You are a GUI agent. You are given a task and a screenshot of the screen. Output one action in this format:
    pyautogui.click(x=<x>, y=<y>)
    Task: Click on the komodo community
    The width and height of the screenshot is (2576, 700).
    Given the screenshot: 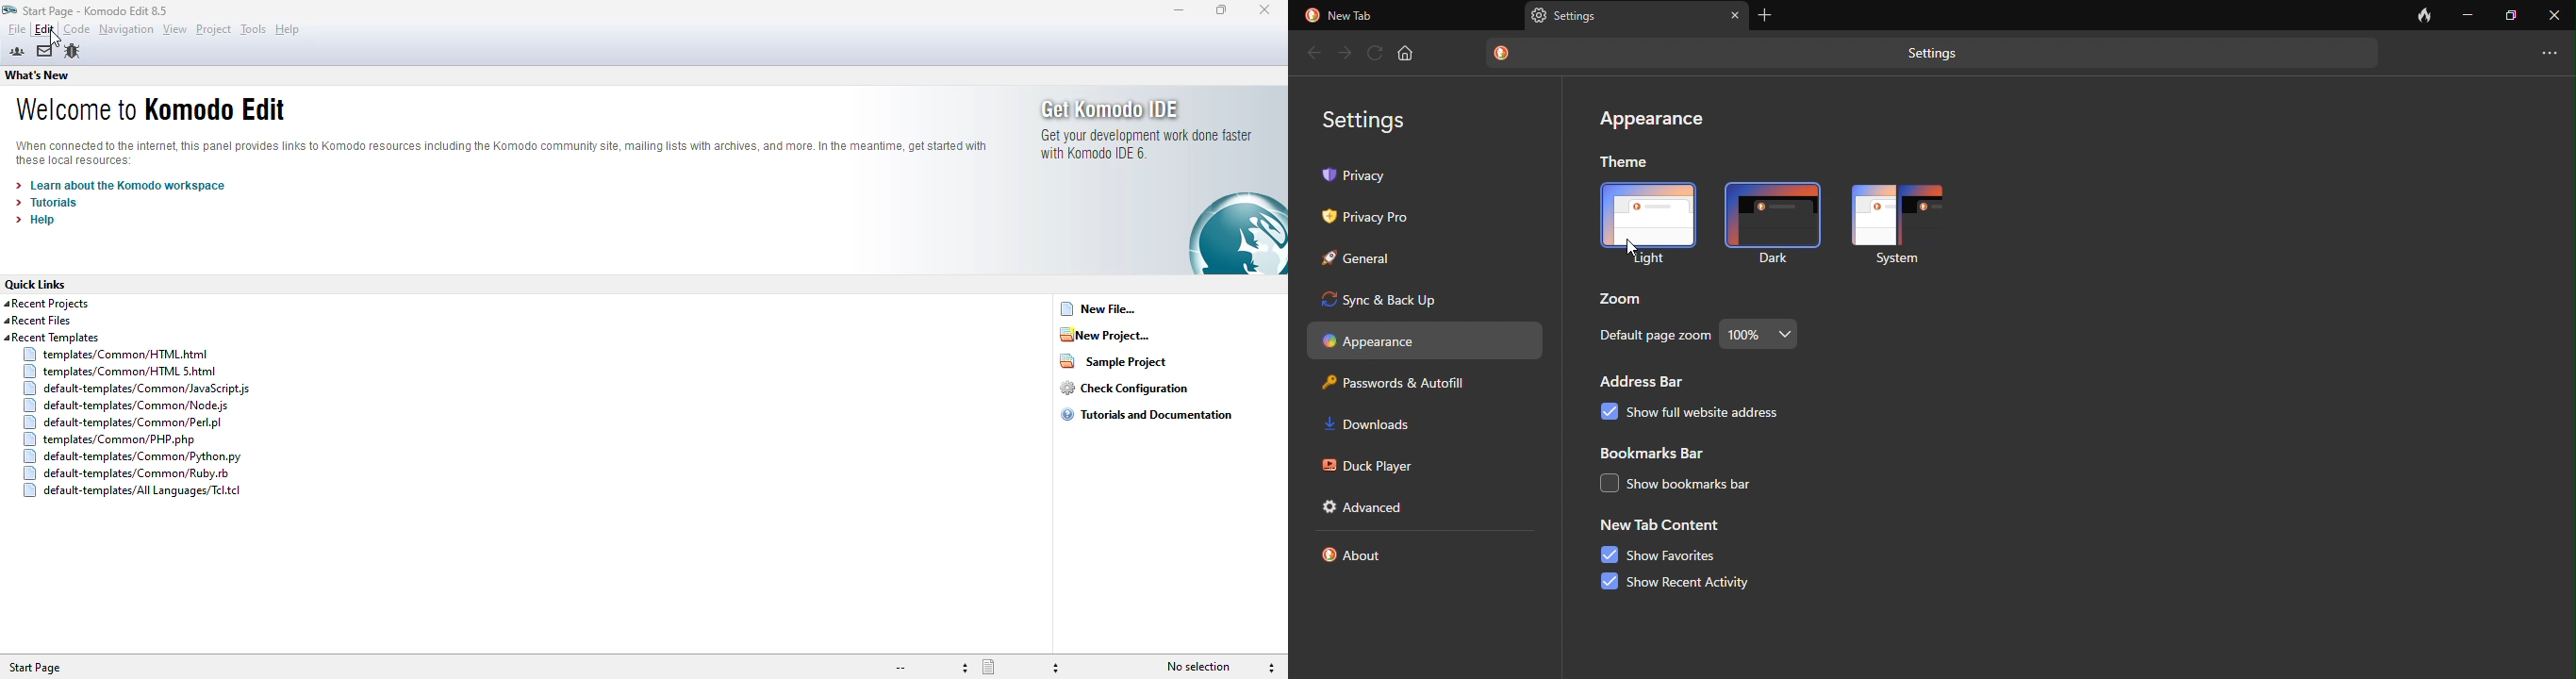 What is the action you would take?
    pyautogui.click(x=16, y=52)
    